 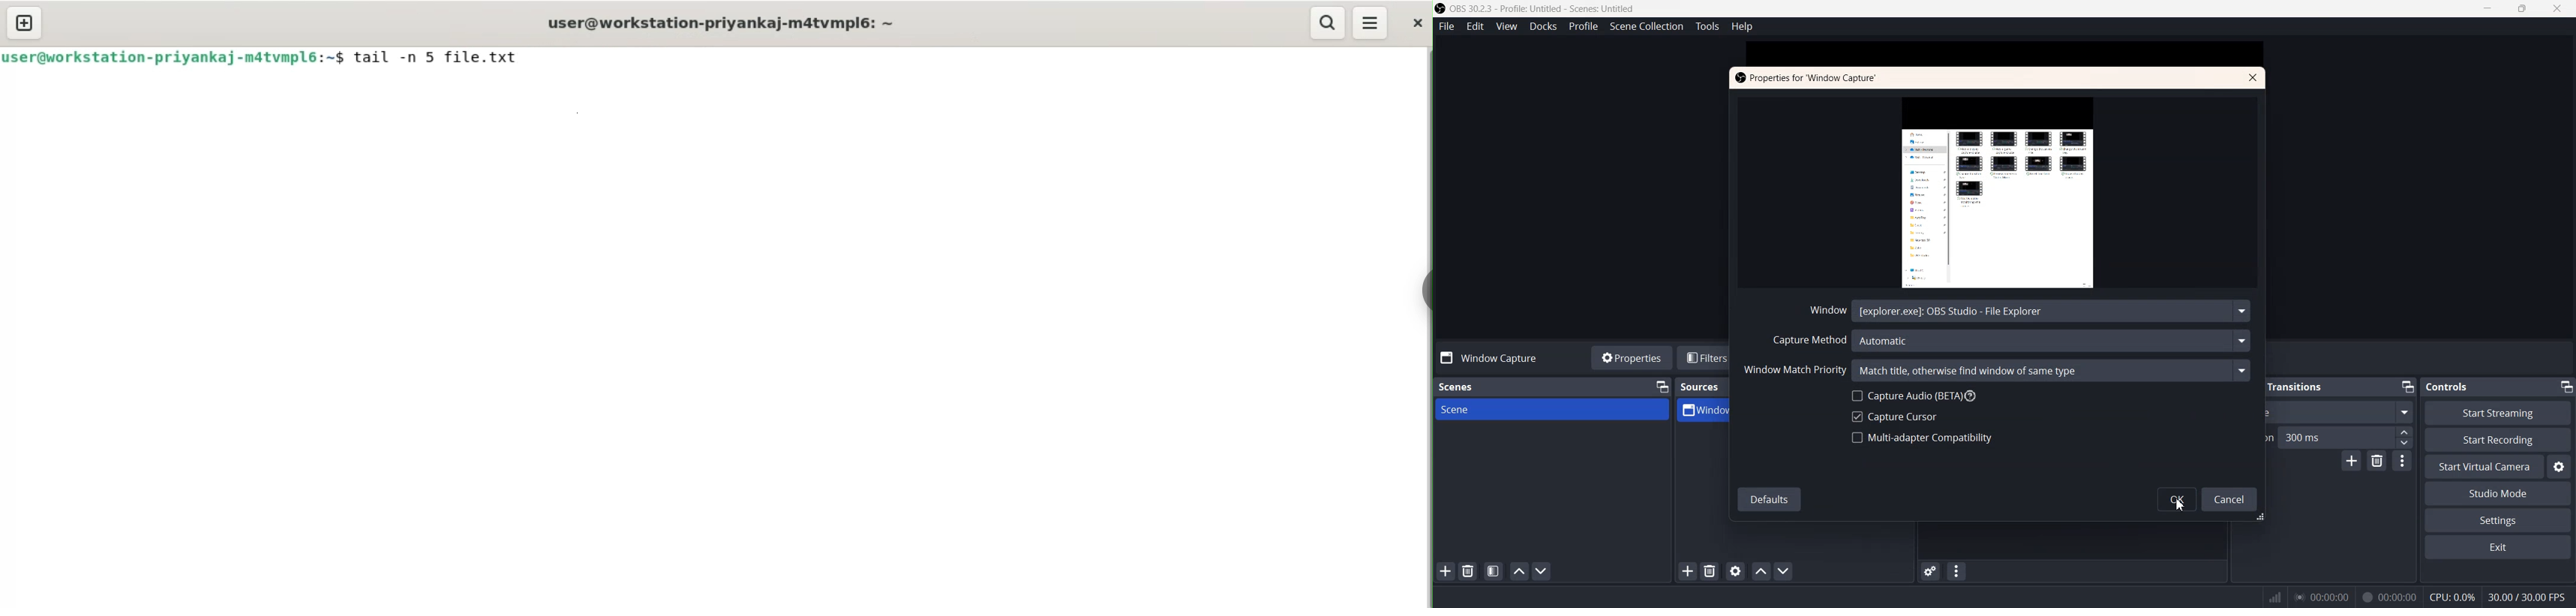 I want to click on 300 ms, so click(x=2348, y=436).